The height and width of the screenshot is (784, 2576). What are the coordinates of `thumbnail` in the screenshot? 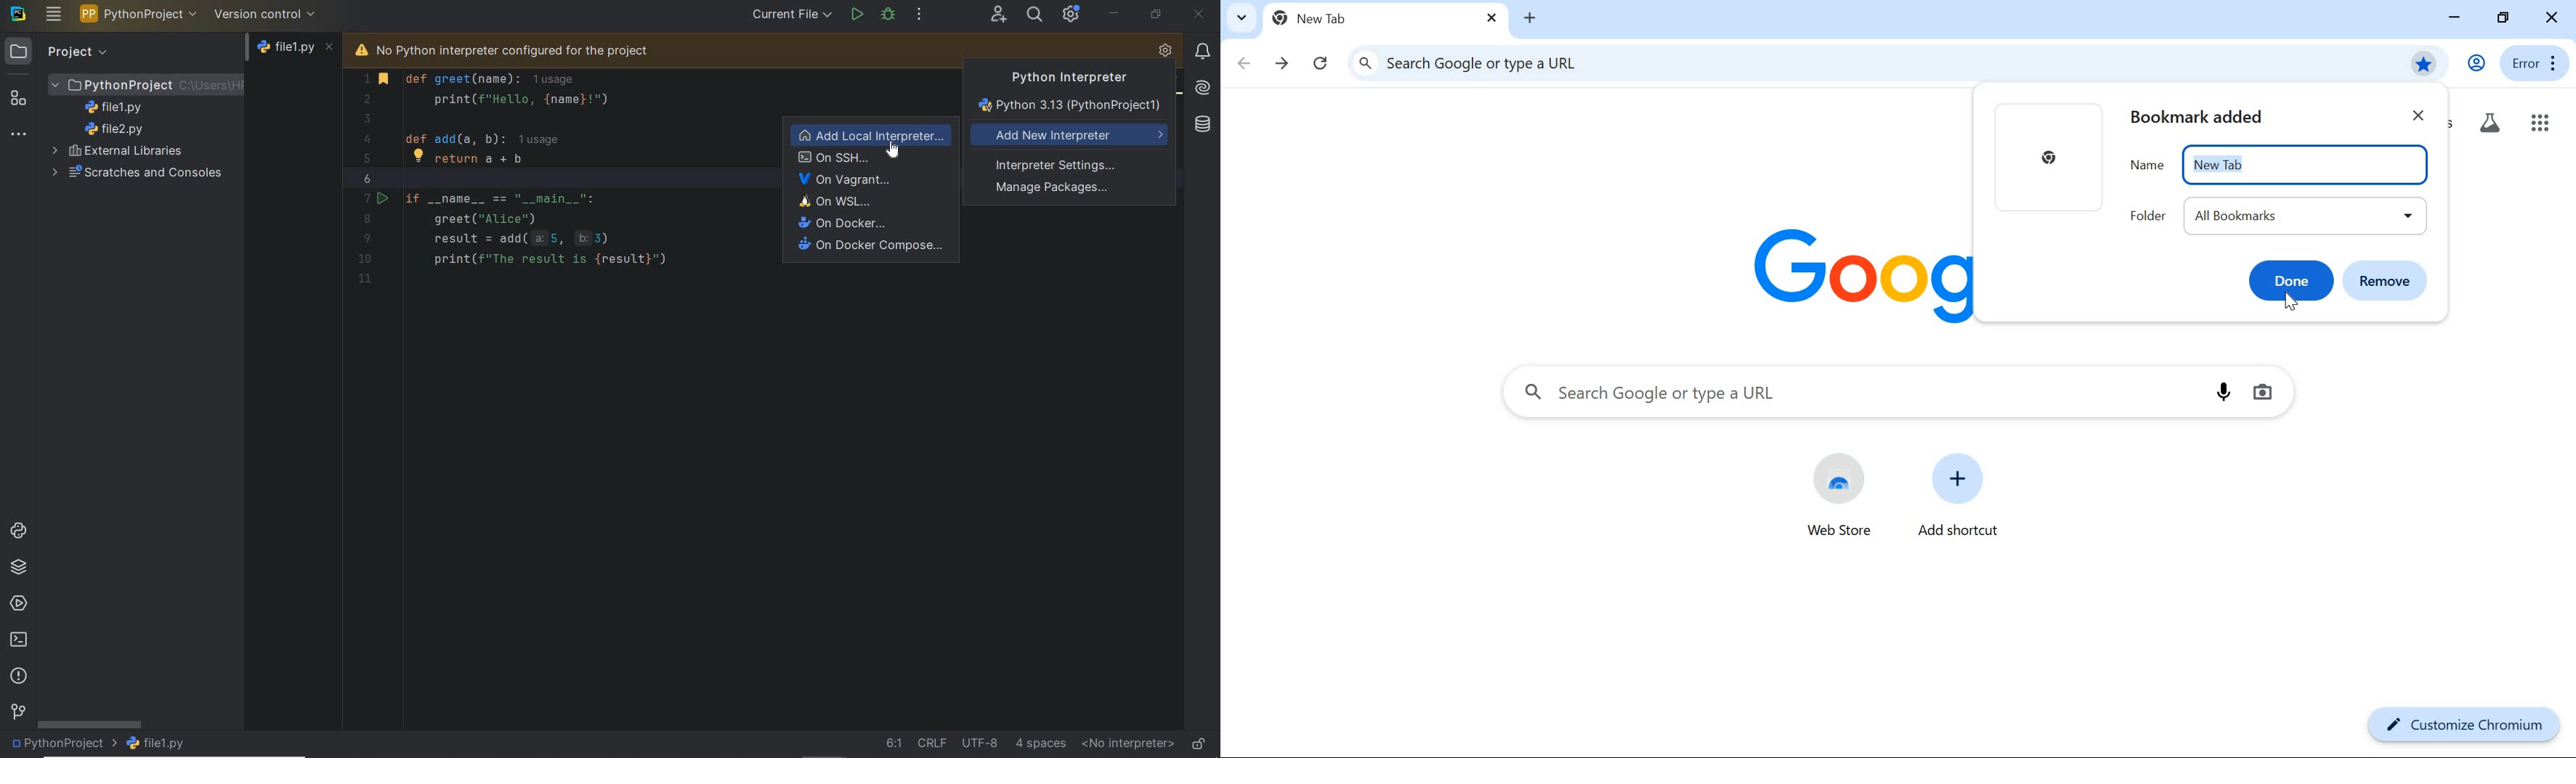 It's located at (2048, 157).